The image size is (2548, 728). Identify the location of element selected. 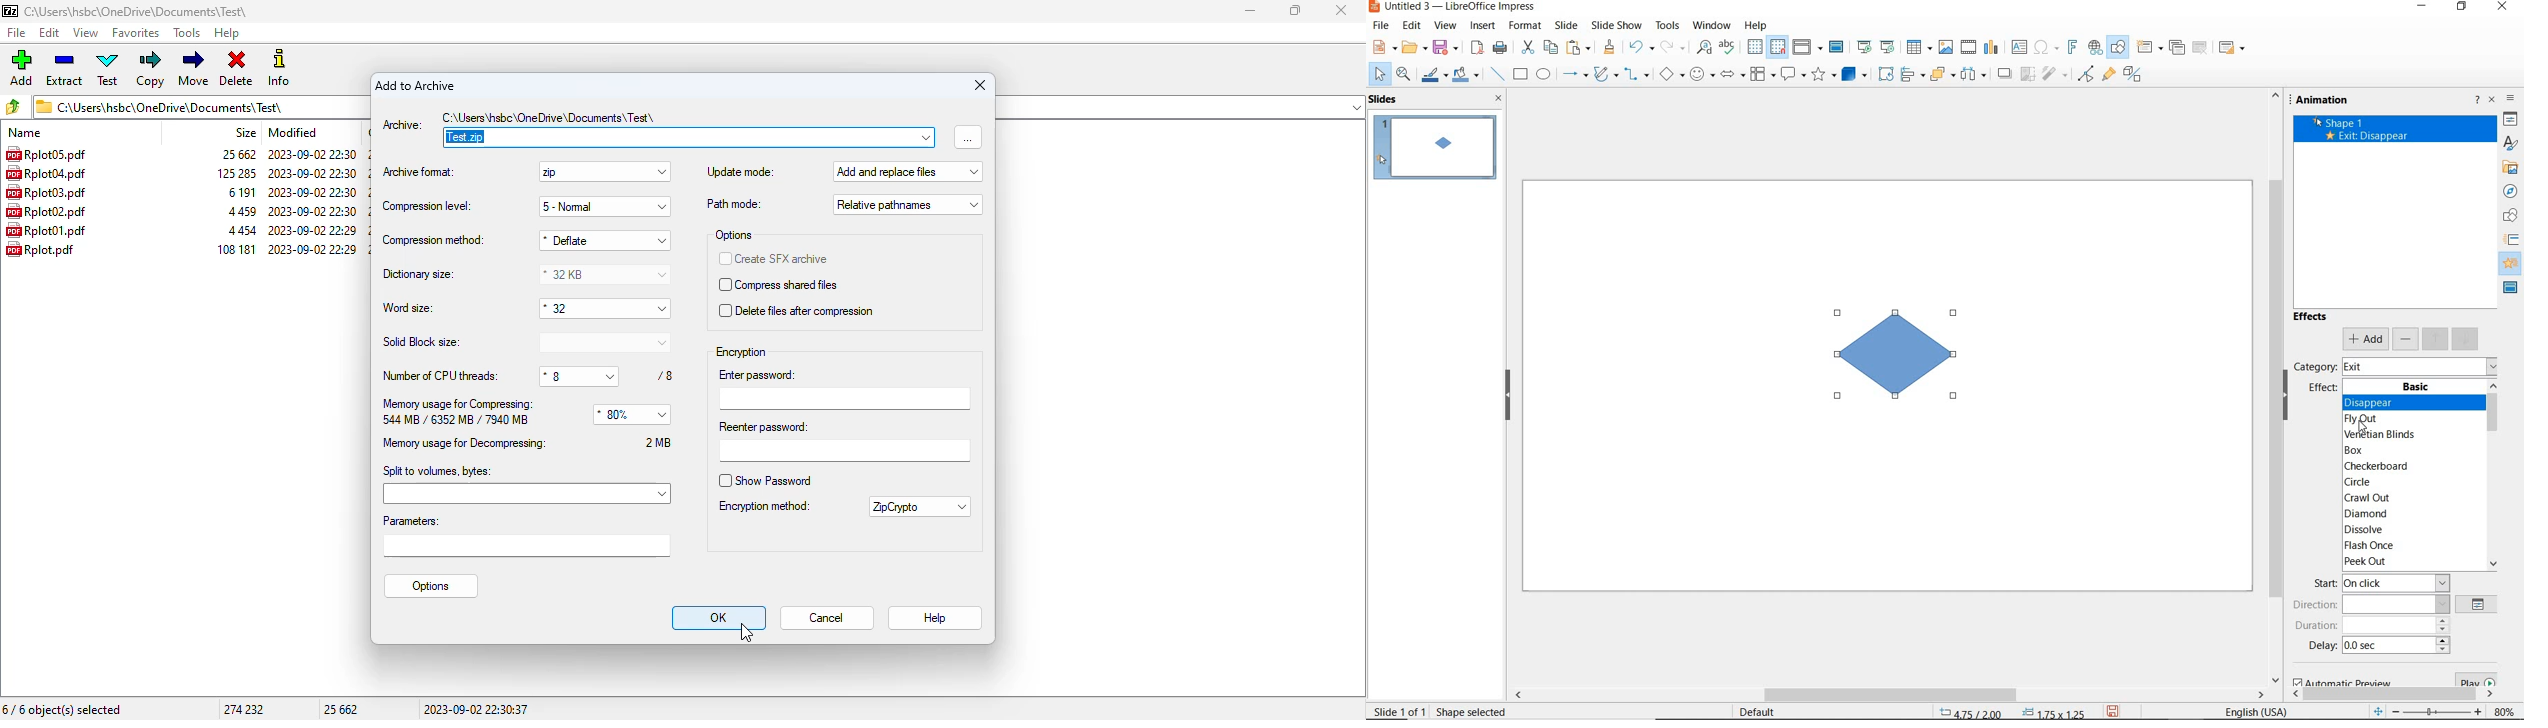
(1896, 353).